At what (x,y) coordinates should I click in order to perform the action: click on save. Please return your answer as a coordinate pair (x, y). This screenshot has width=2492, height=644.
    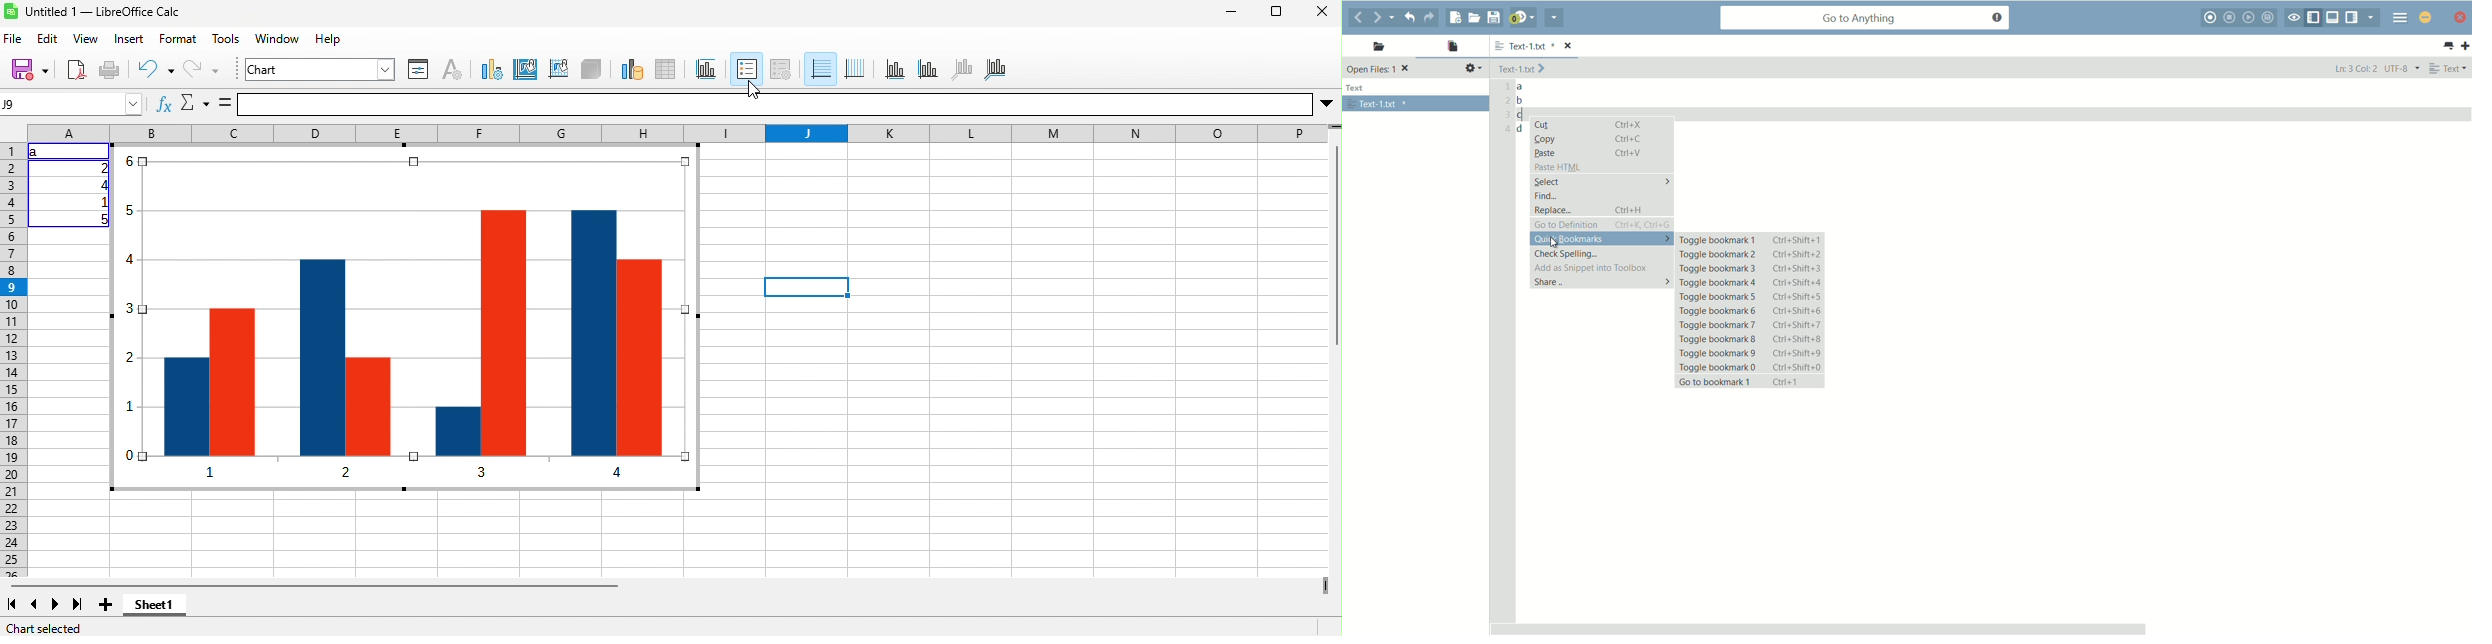
    Looking at the image, I should click on (28, 71).